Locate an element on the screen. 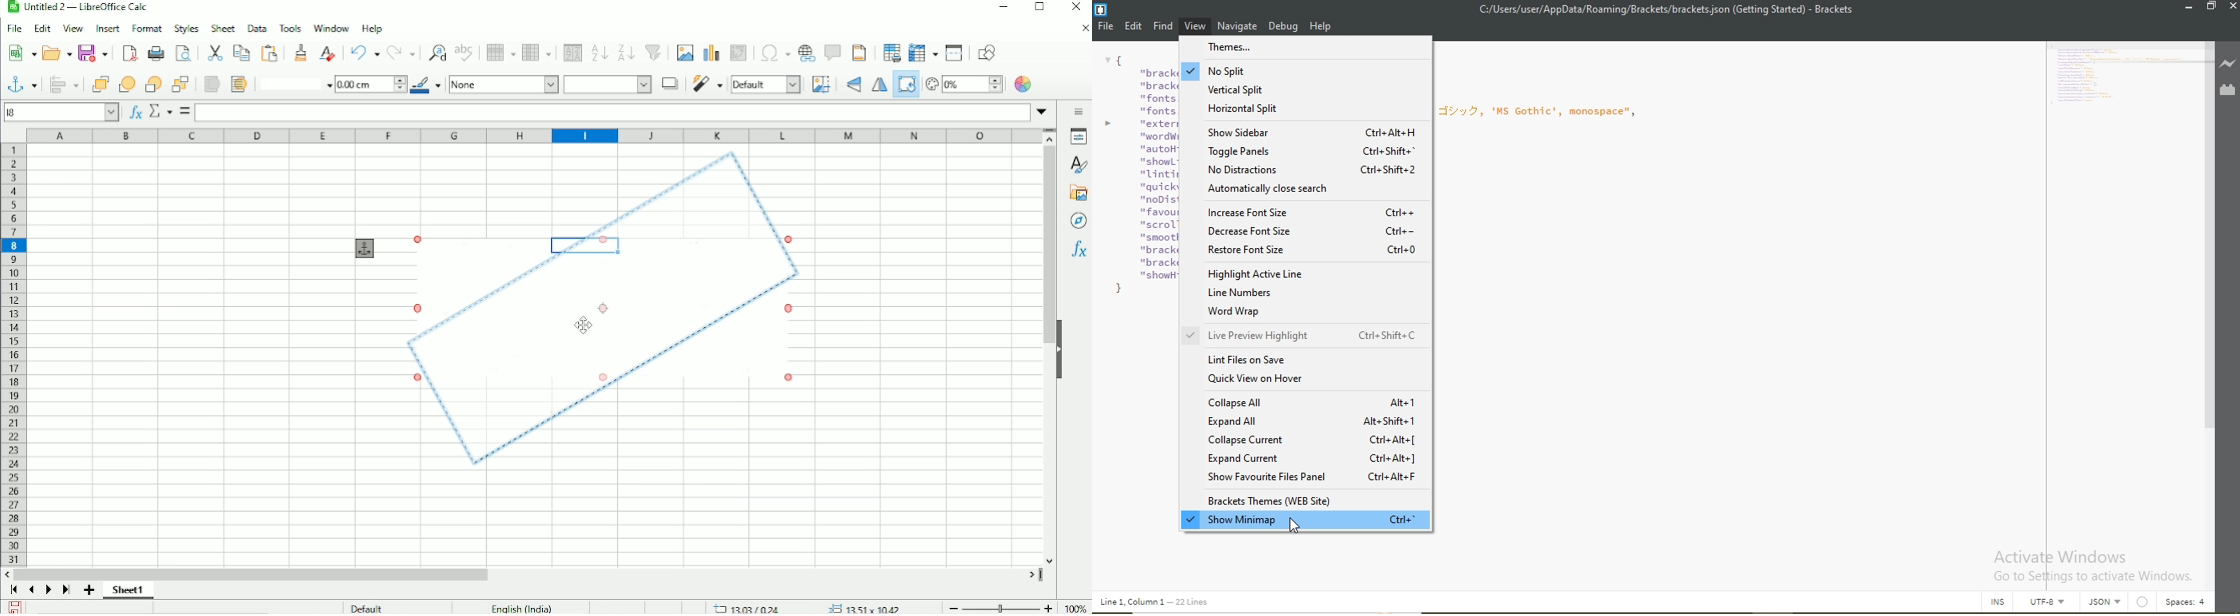 The image size is (2240, 616). File is located at coordinates (1106, 29).